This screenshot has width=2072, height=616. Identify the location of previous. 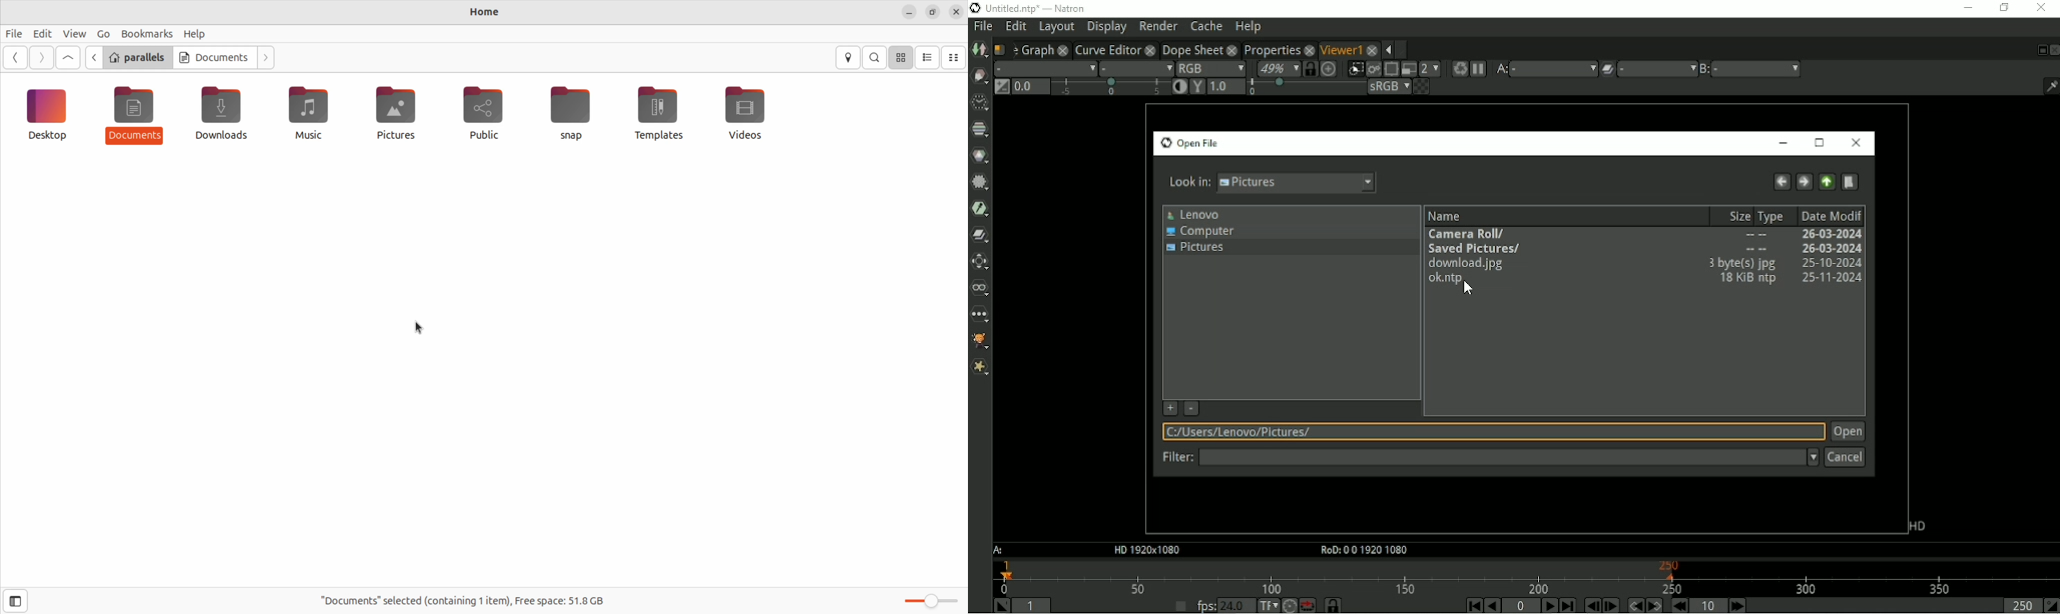
(93, 58).